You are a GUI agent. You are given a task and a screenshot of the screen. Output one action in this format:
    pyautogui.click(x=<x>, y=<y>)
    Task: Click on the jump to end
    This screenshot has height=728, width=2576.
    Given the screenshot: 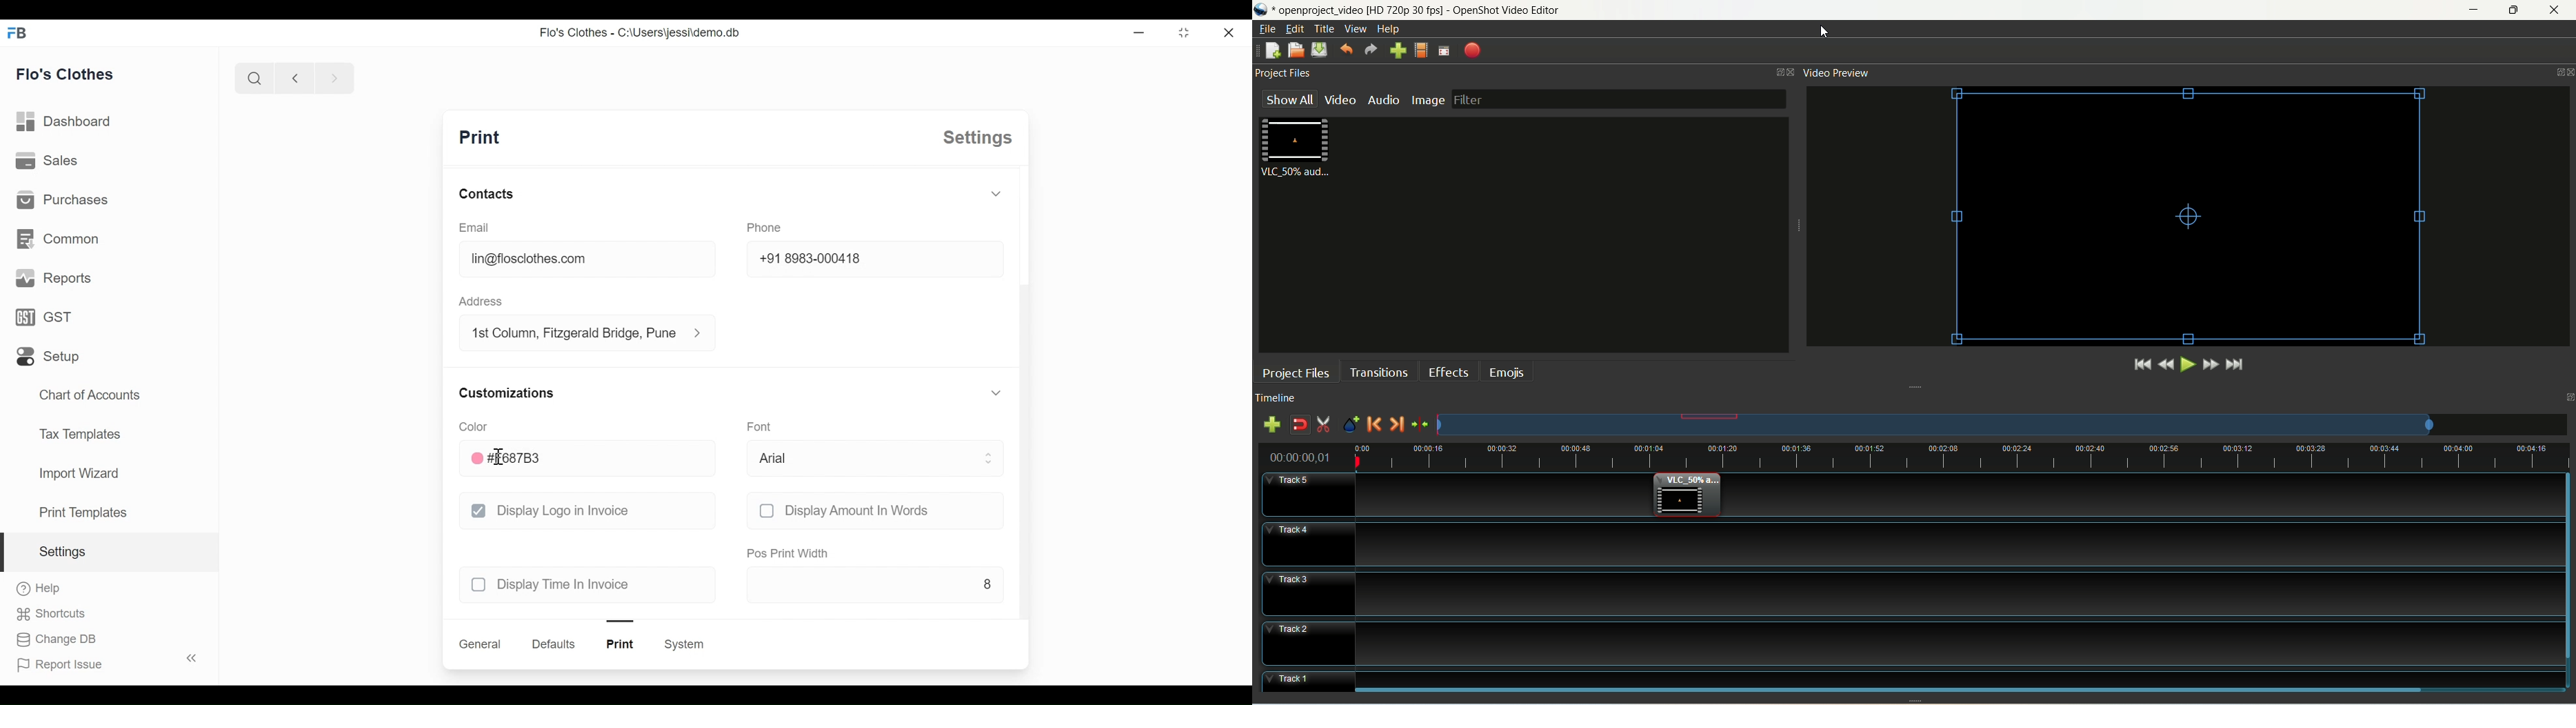 What is the action you would take?
    pyautogui.click(x=2236, y=365)
    